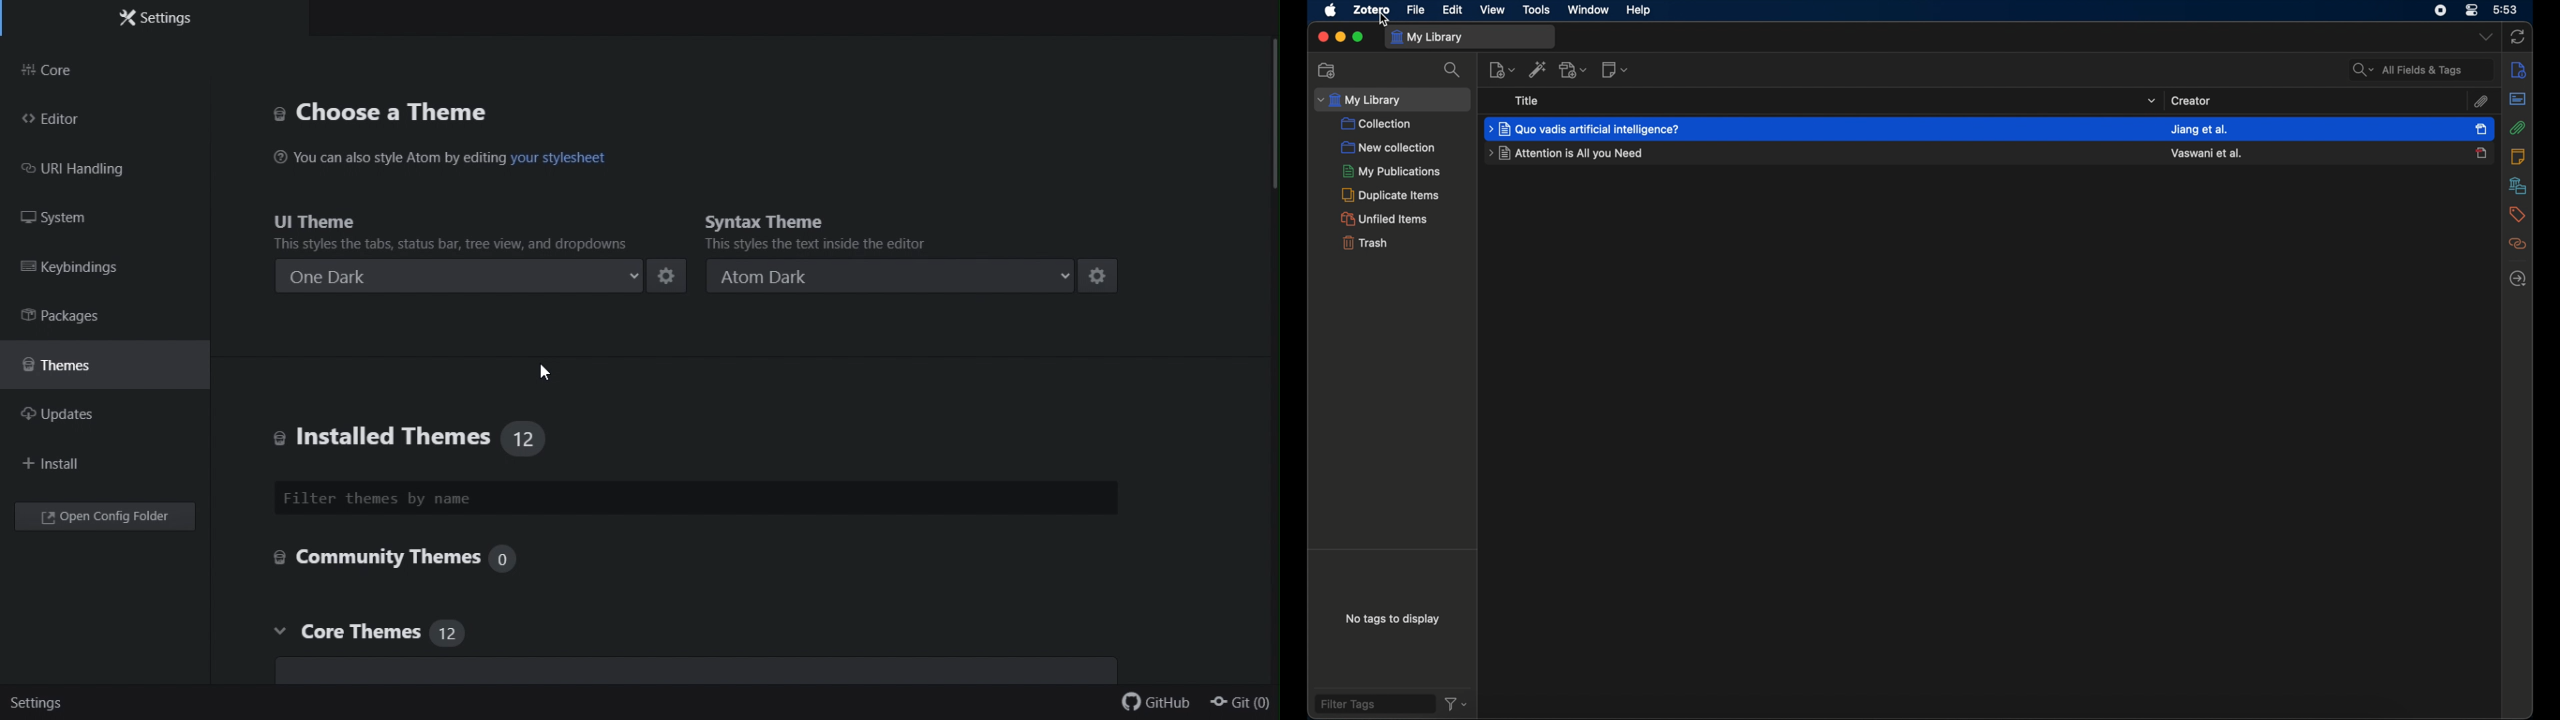  I want to click on created name, so click(2205, 153).